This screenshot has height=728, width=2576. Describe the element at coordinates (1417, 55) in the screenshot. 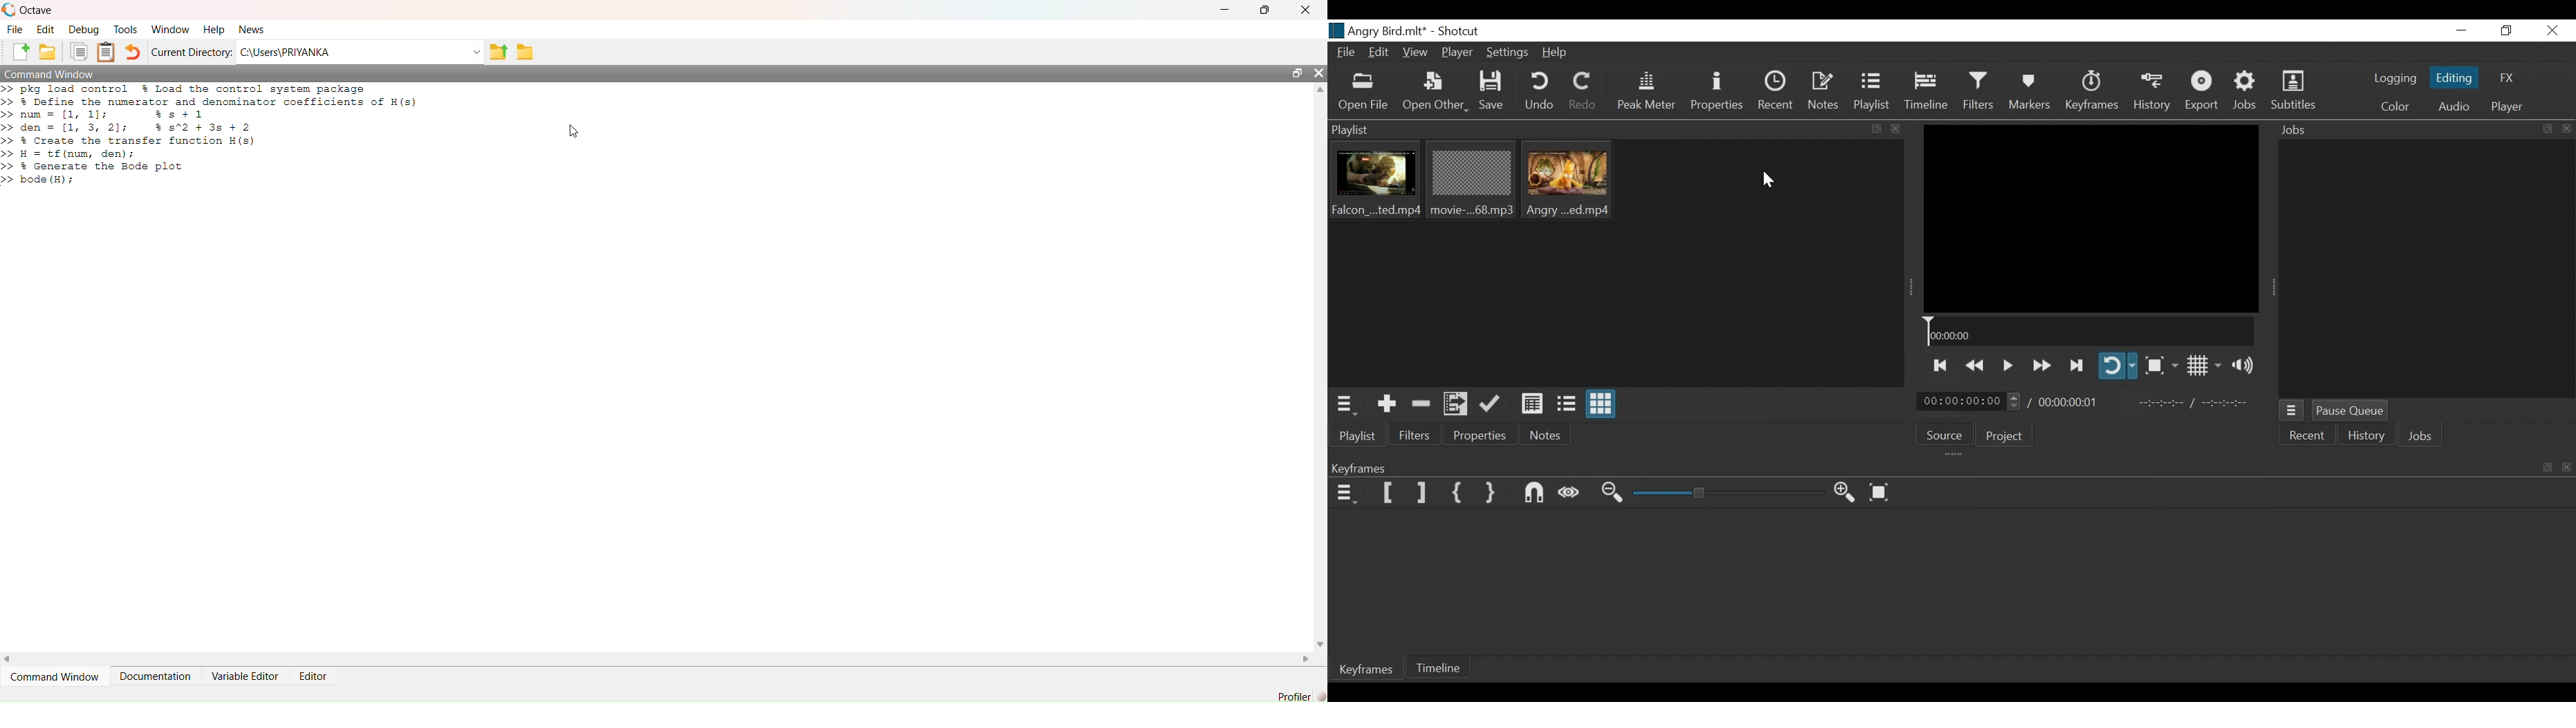

I see `View` at that location.